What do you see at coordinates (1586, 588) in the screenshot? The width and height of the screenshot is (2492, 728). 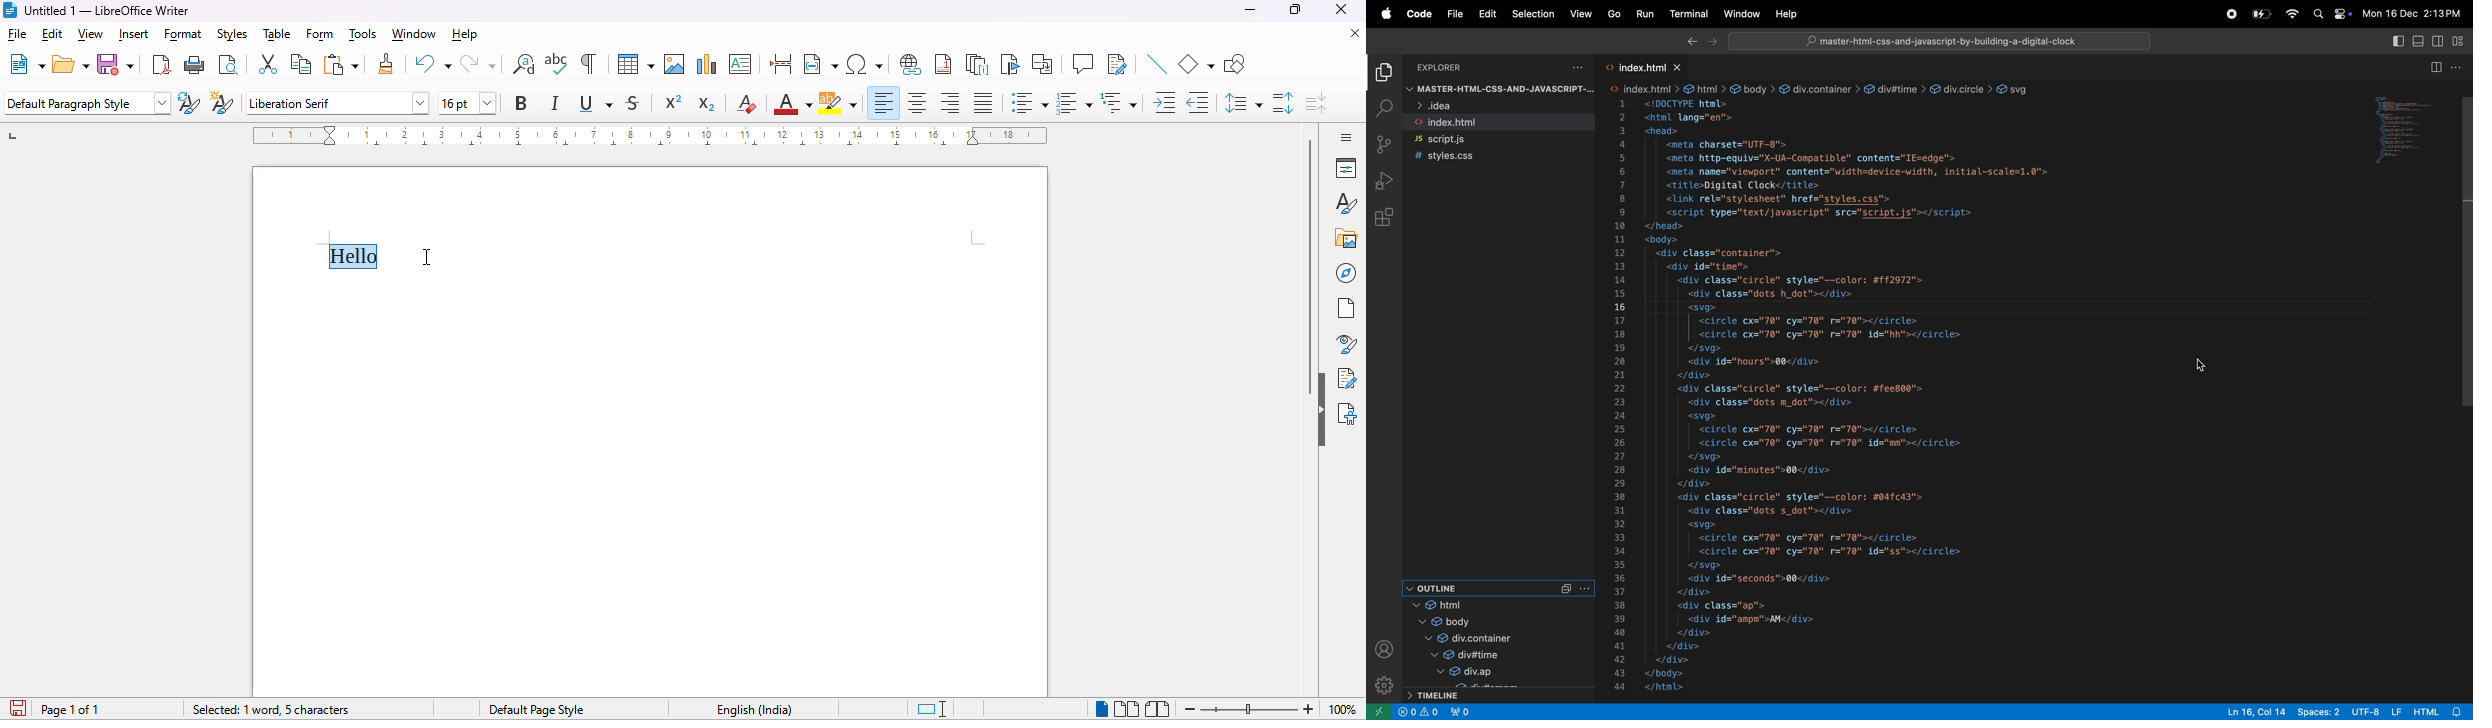 I see `more` at bounding box center [1586, 588].